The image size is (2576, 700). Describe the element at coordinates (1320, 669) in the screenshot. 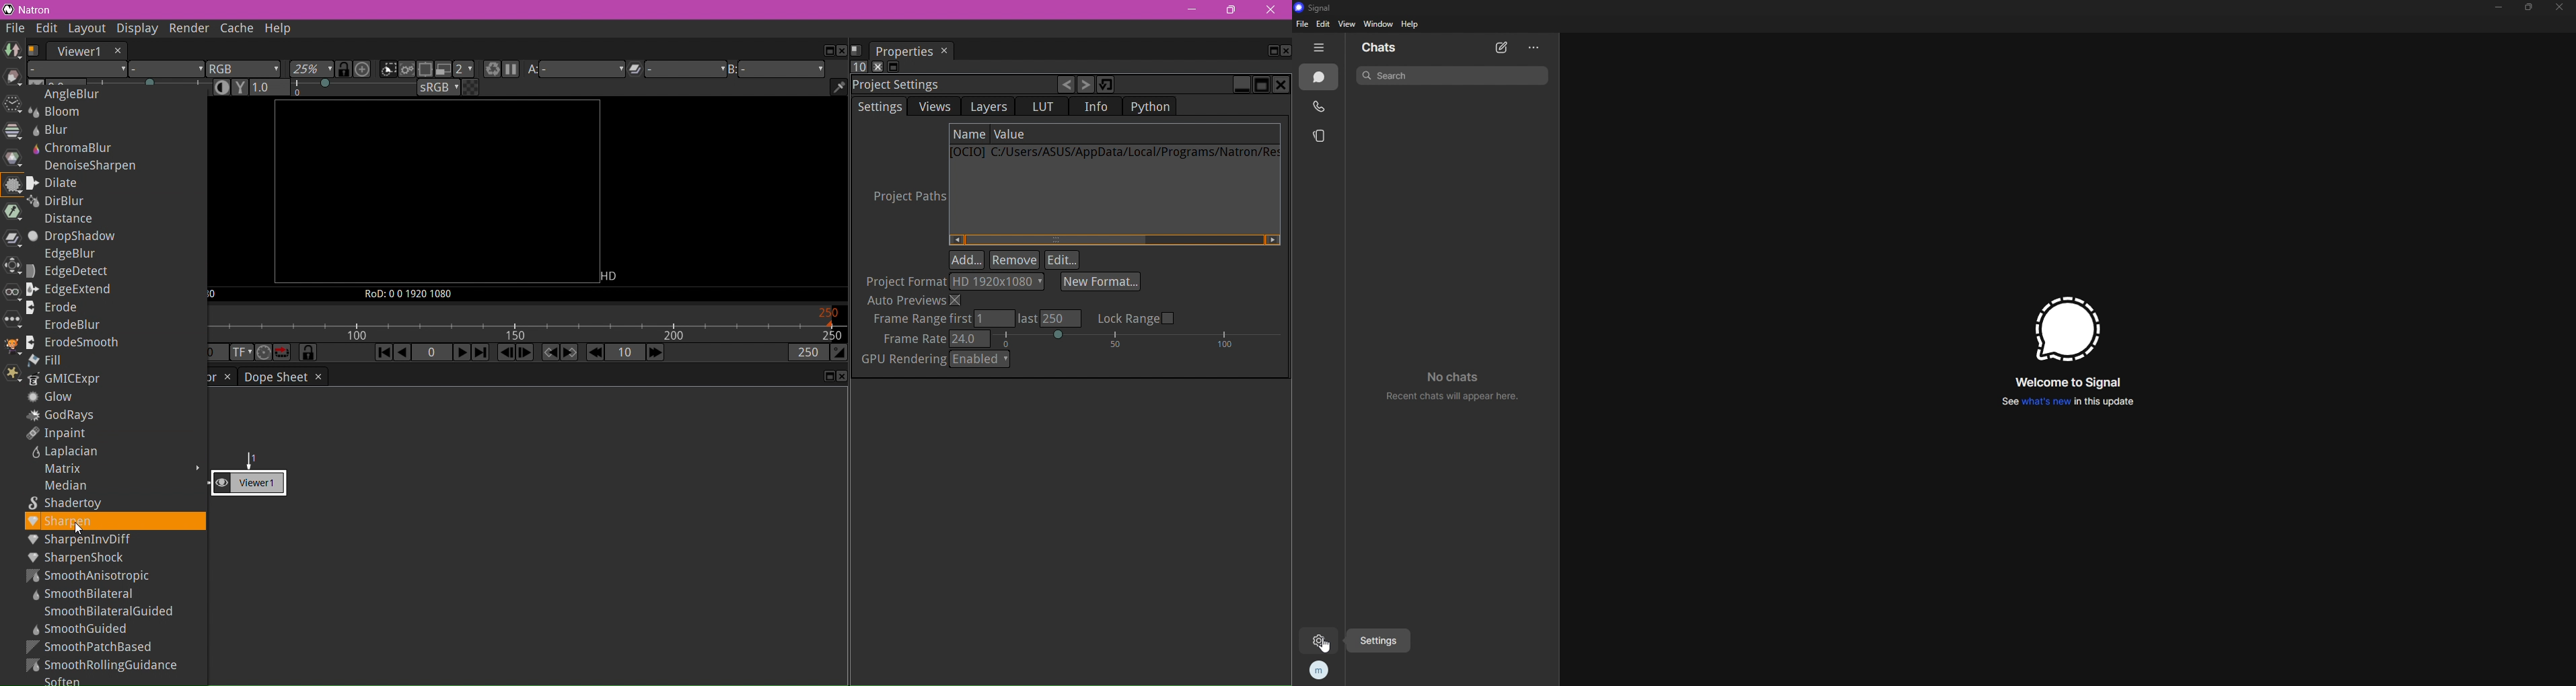

I see `profile` at that location.